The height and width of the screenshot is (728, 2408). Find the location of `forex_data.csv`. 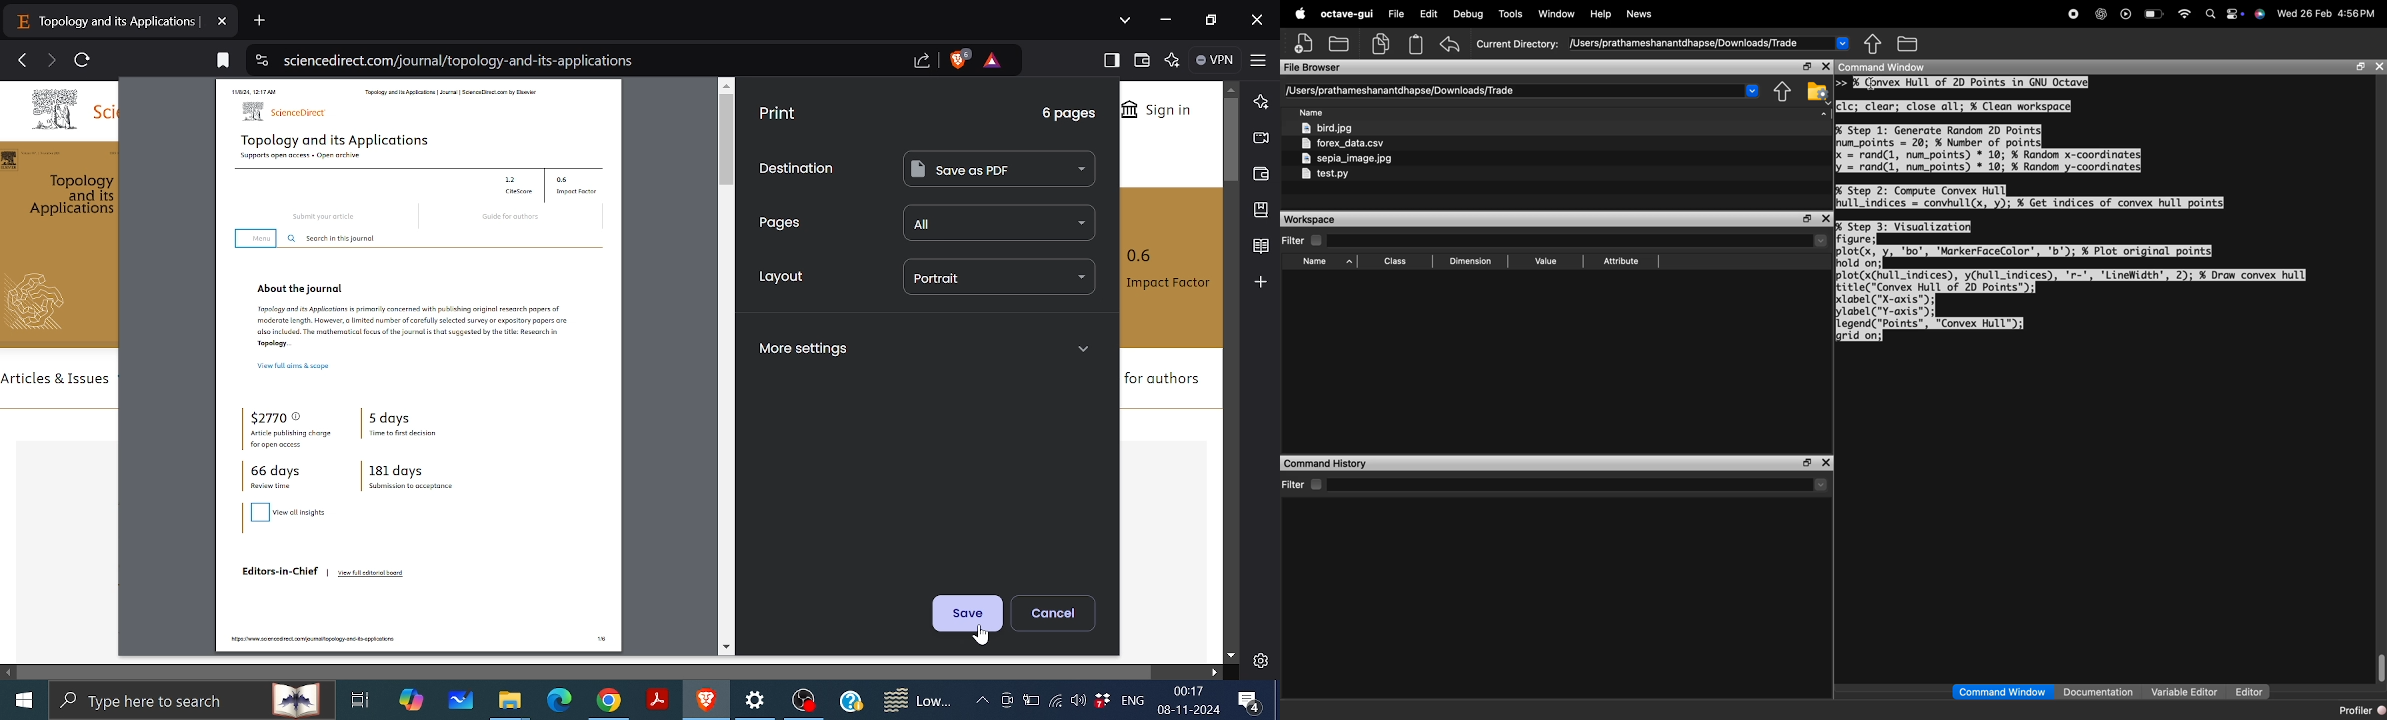

forex_data.csv is located at coordinates (1344, 143).